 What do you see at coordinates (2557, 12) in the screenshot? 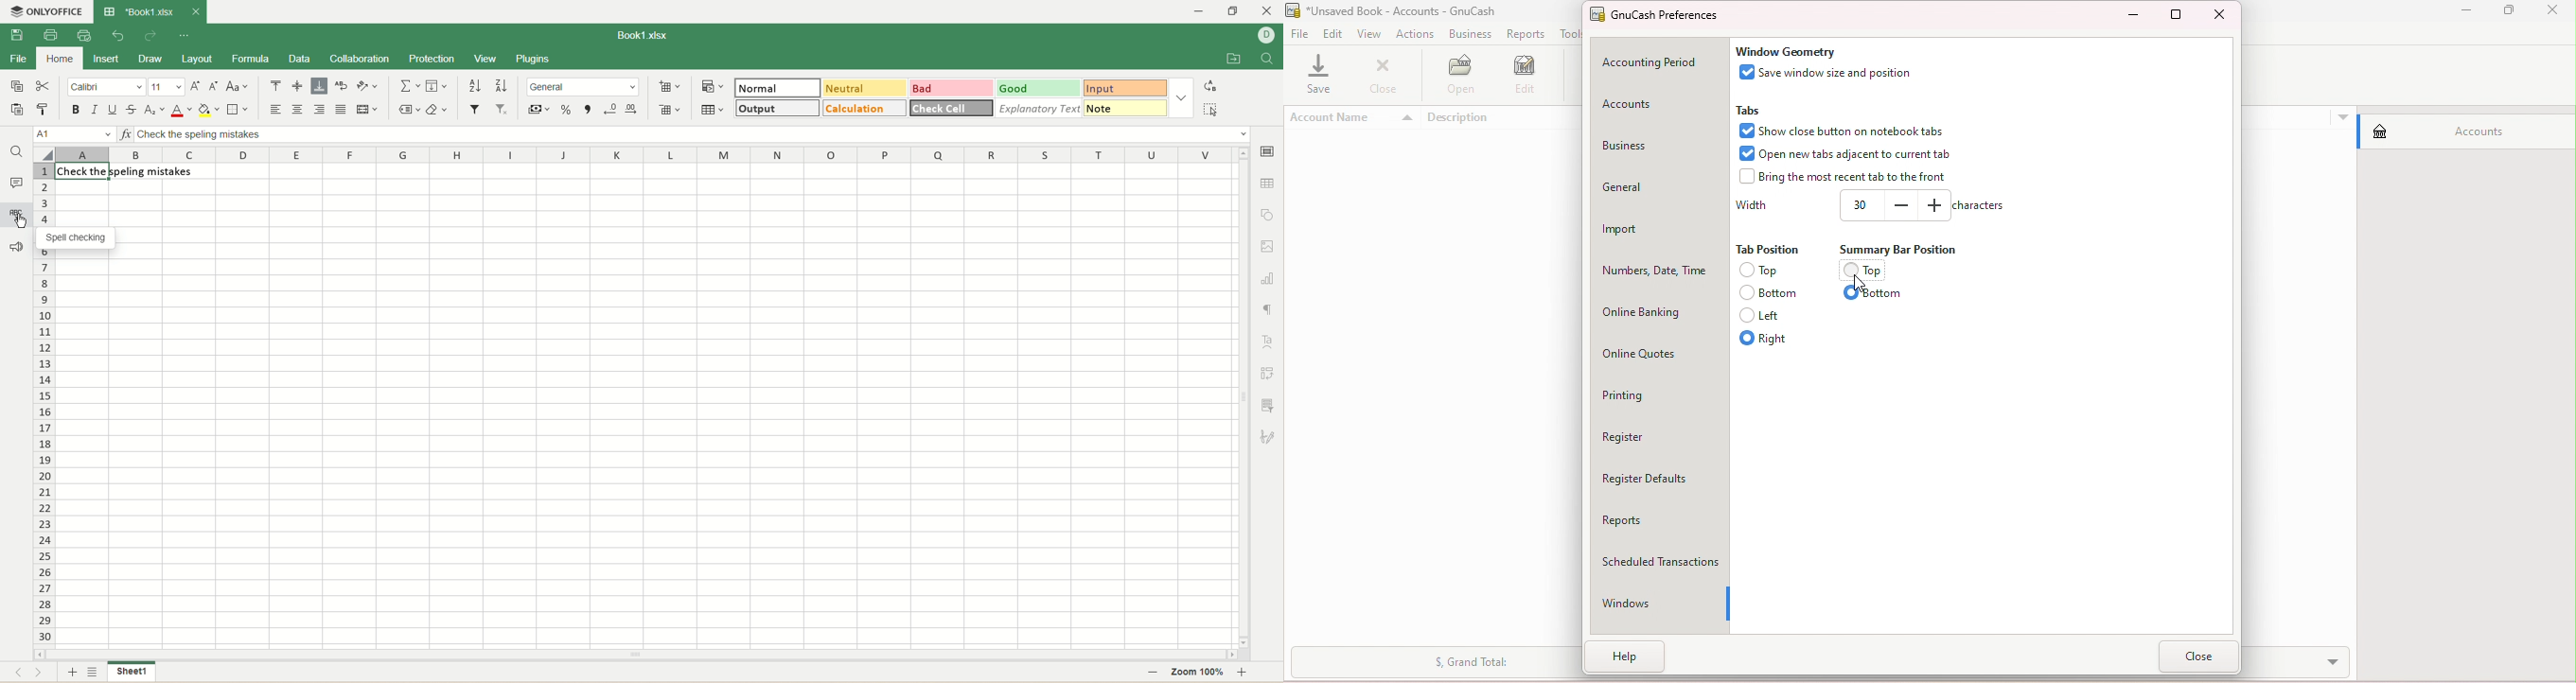
I see `close` at bounding box center [2557, 12].